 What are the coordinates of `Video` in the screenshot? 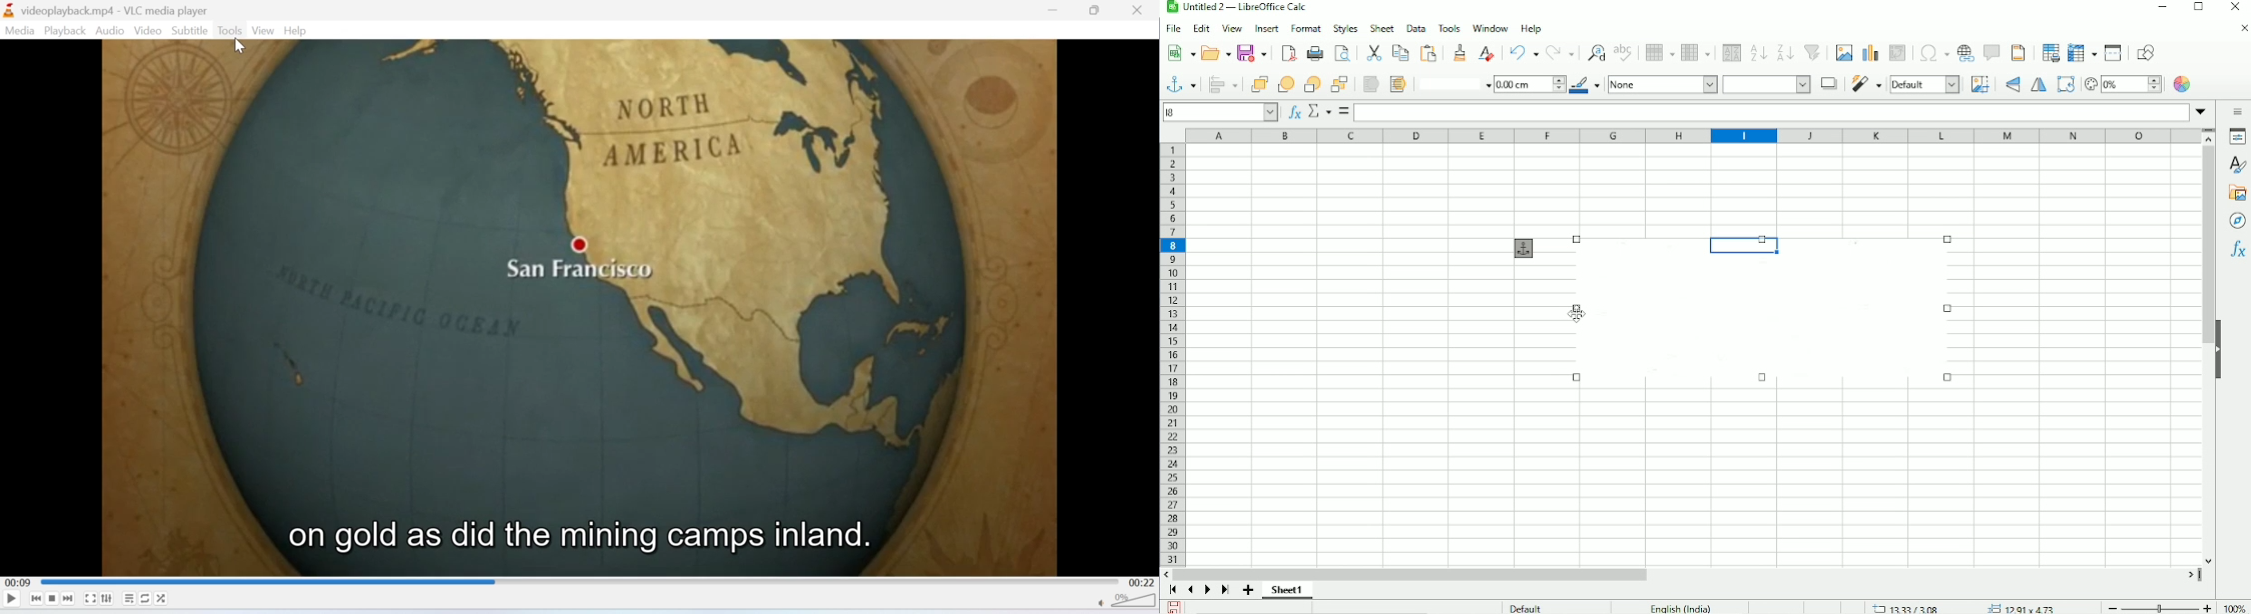 It's located at (146, 31).